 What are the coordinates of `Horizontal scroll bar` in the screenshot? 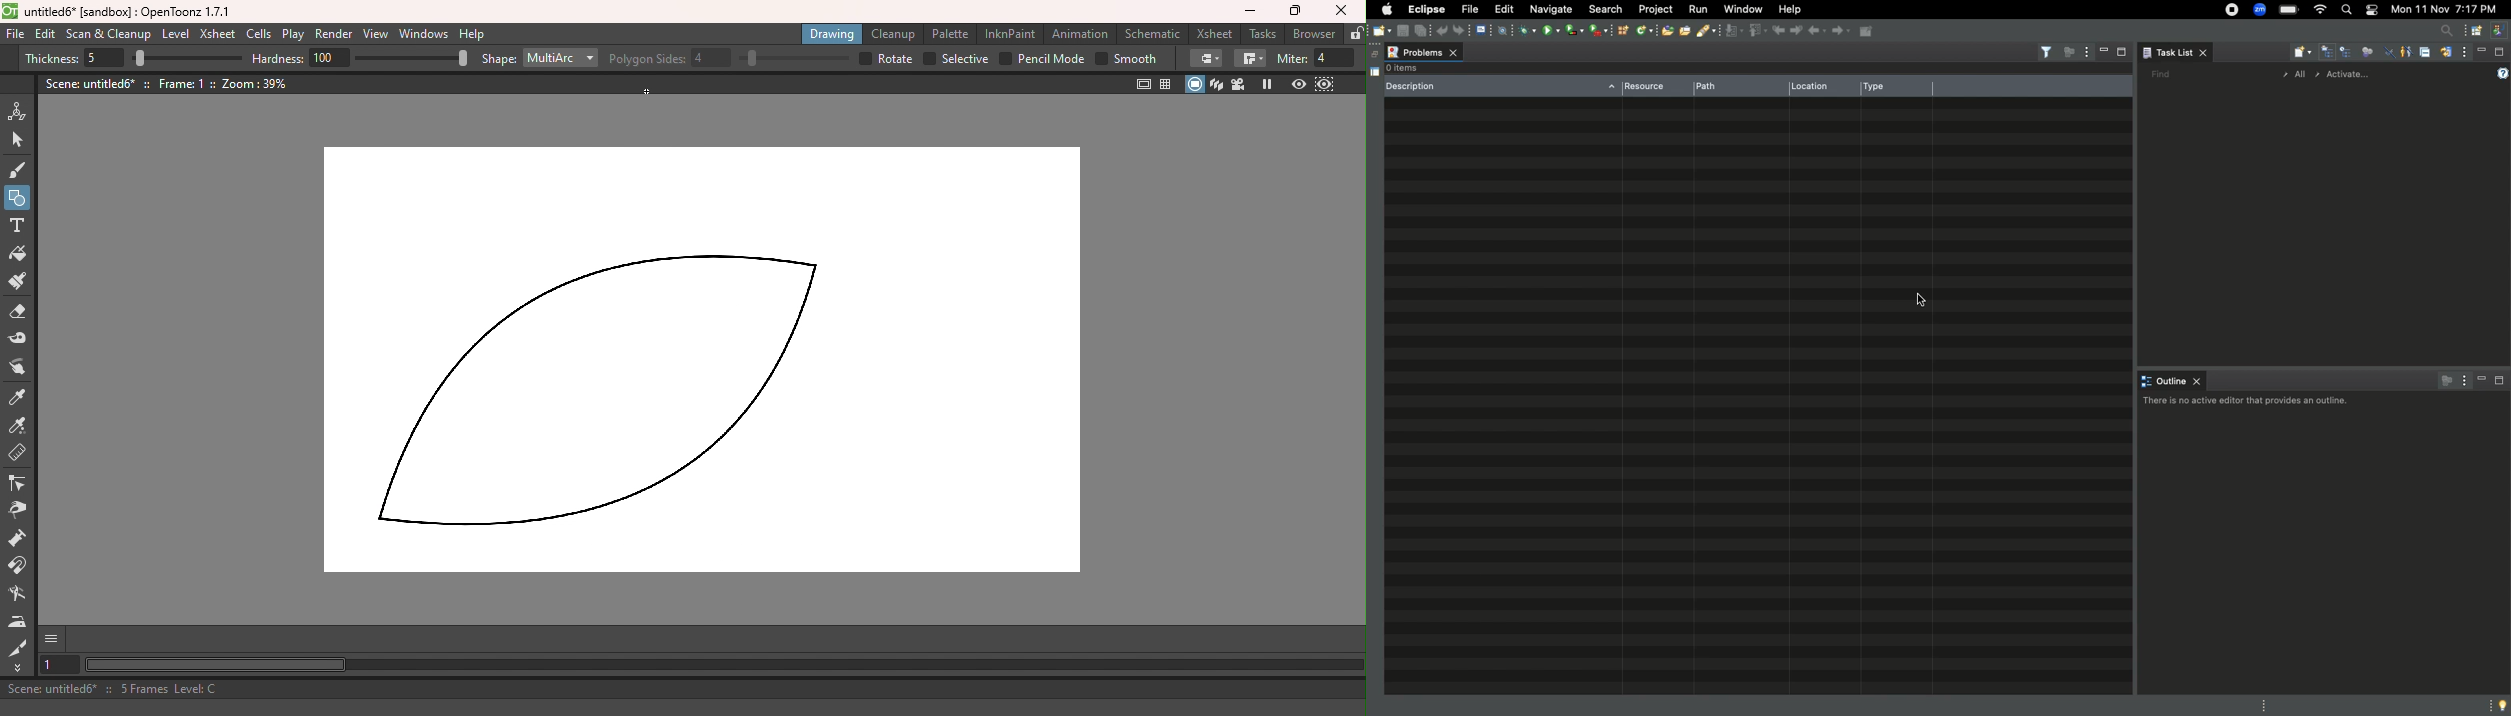 It's located at (723, 665).